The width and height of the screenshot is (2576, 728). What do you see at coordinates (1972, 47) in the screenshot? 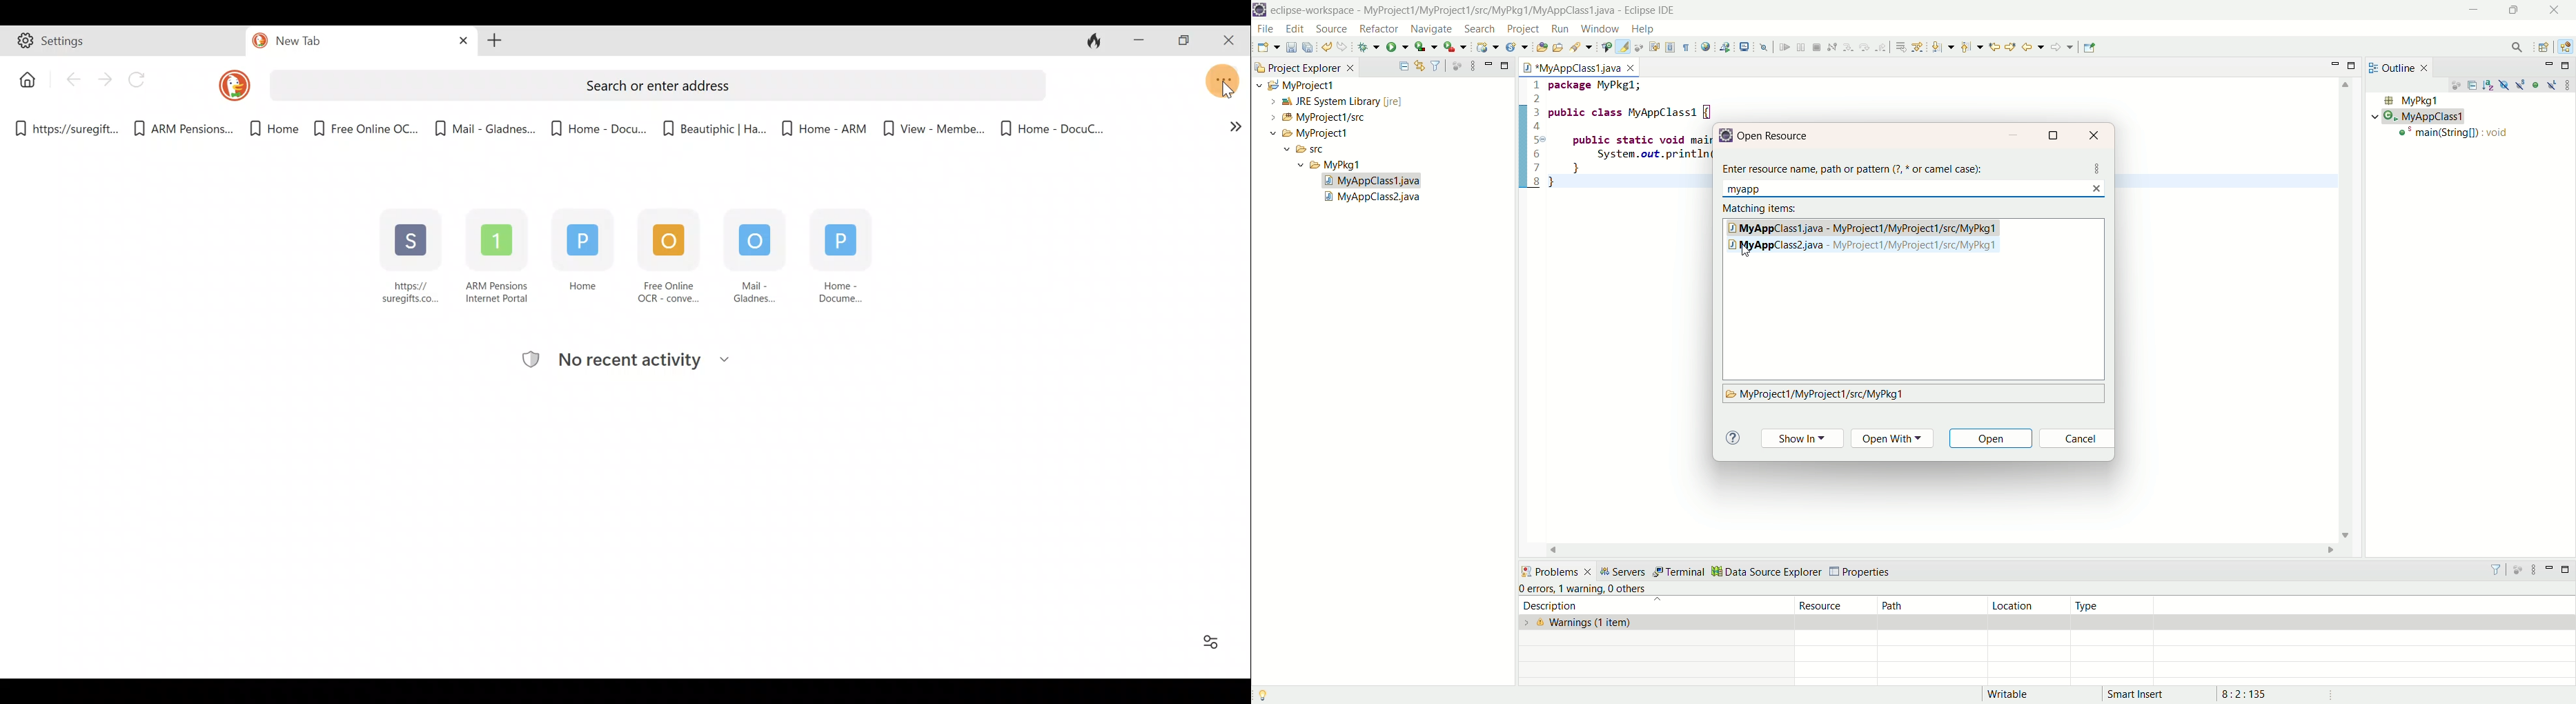
I see `previous annotation` at bounding box center [1972, 47].